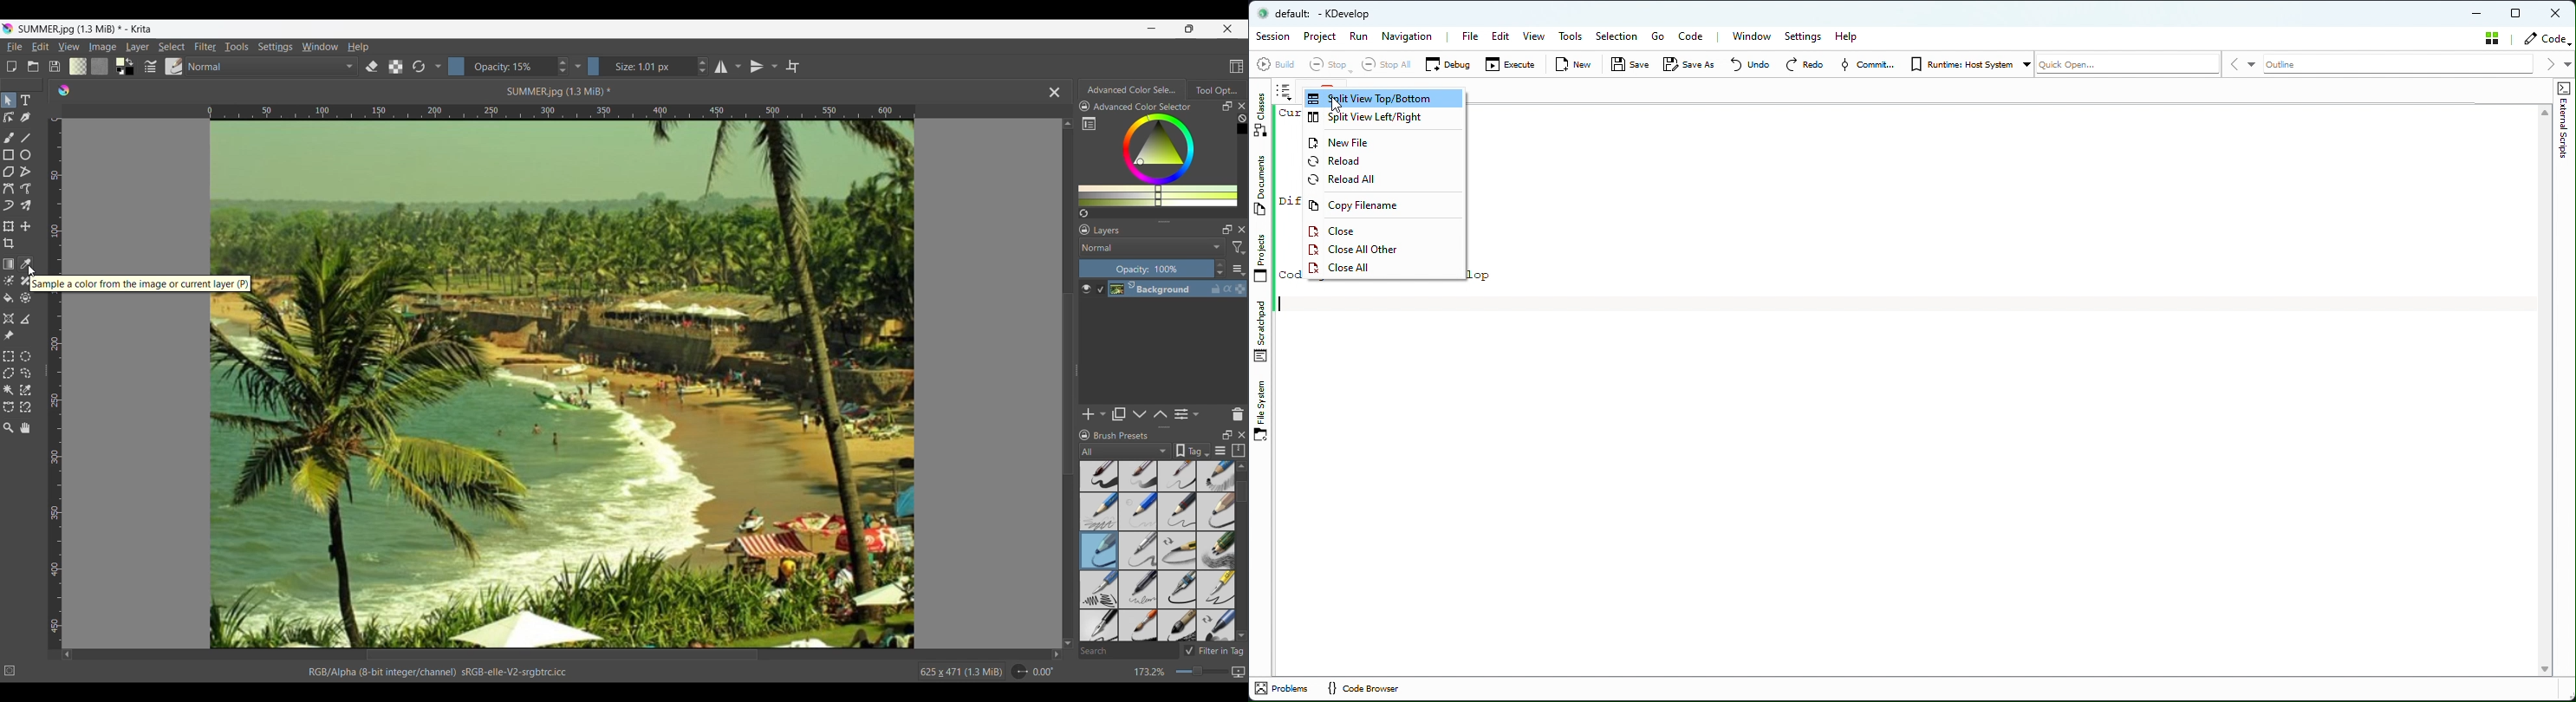 The height and width of the screenshot is (728, 2576). What do you see at coordinates (372, 67) in the screenshot?
I see `Set erase mode` at bounding box center [372, 67].